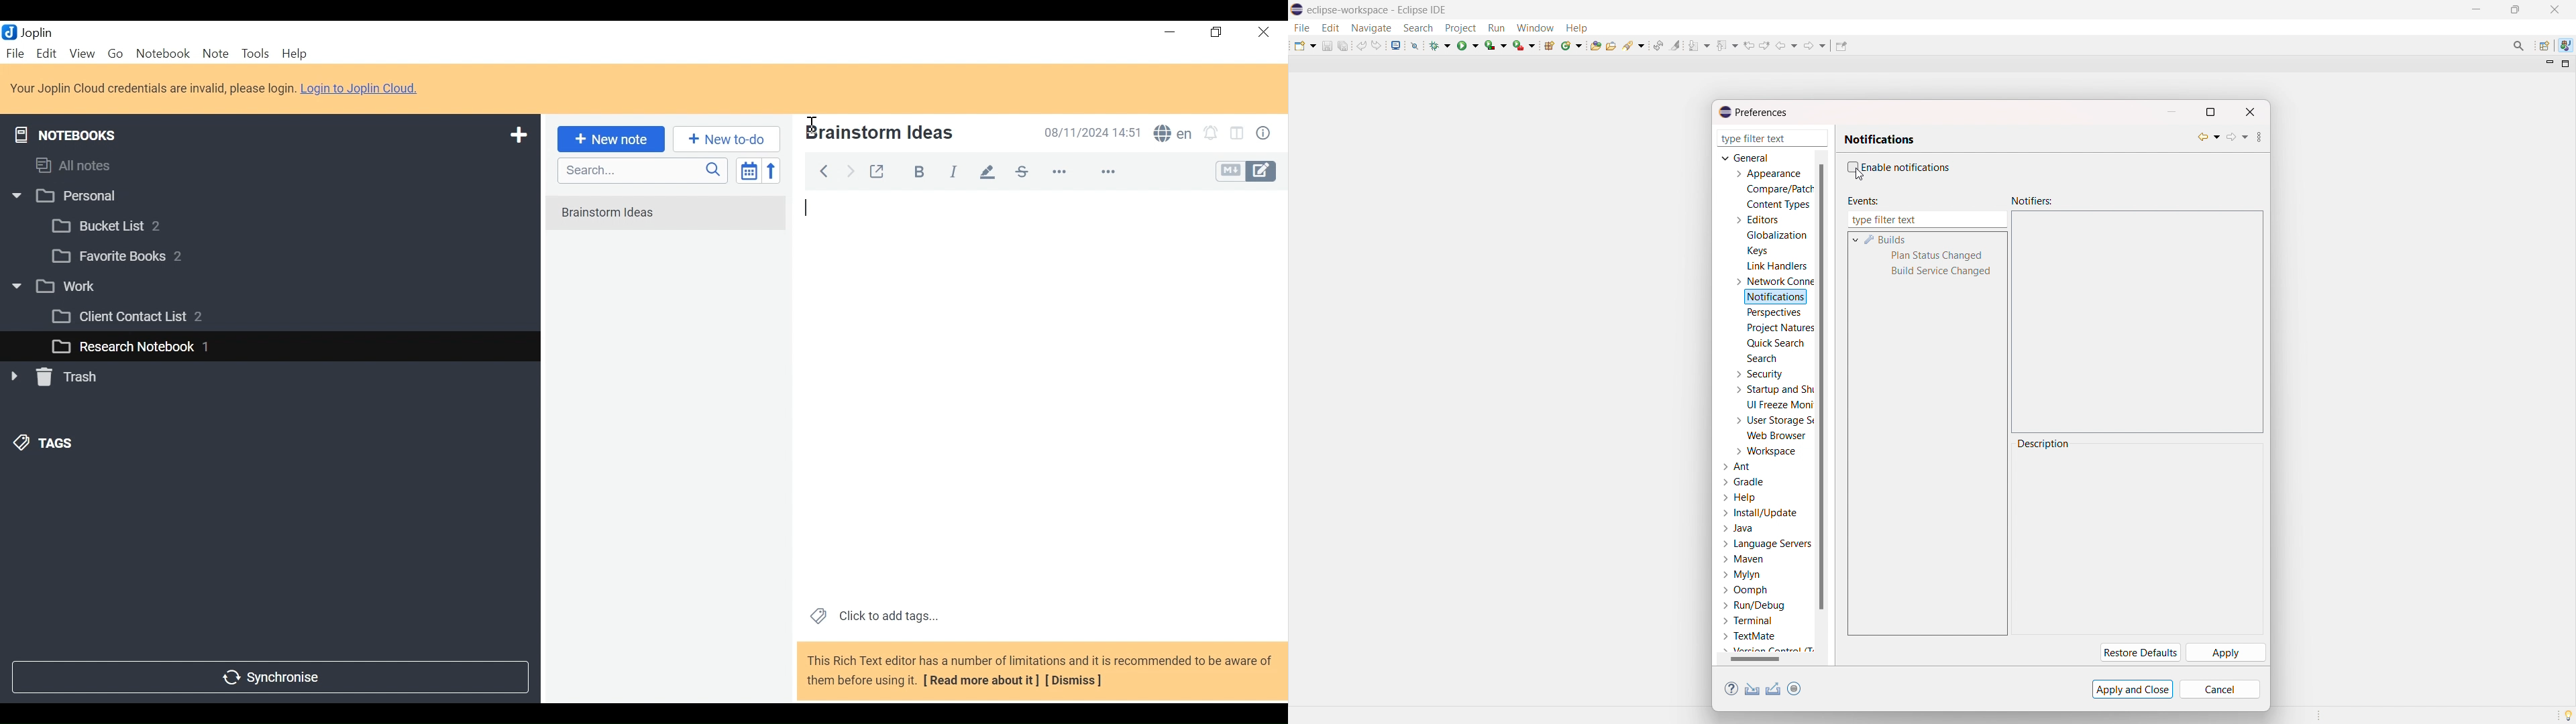 This screenshot has height=728, width=2576. I want to click on Note properties, so click(1266, 135).